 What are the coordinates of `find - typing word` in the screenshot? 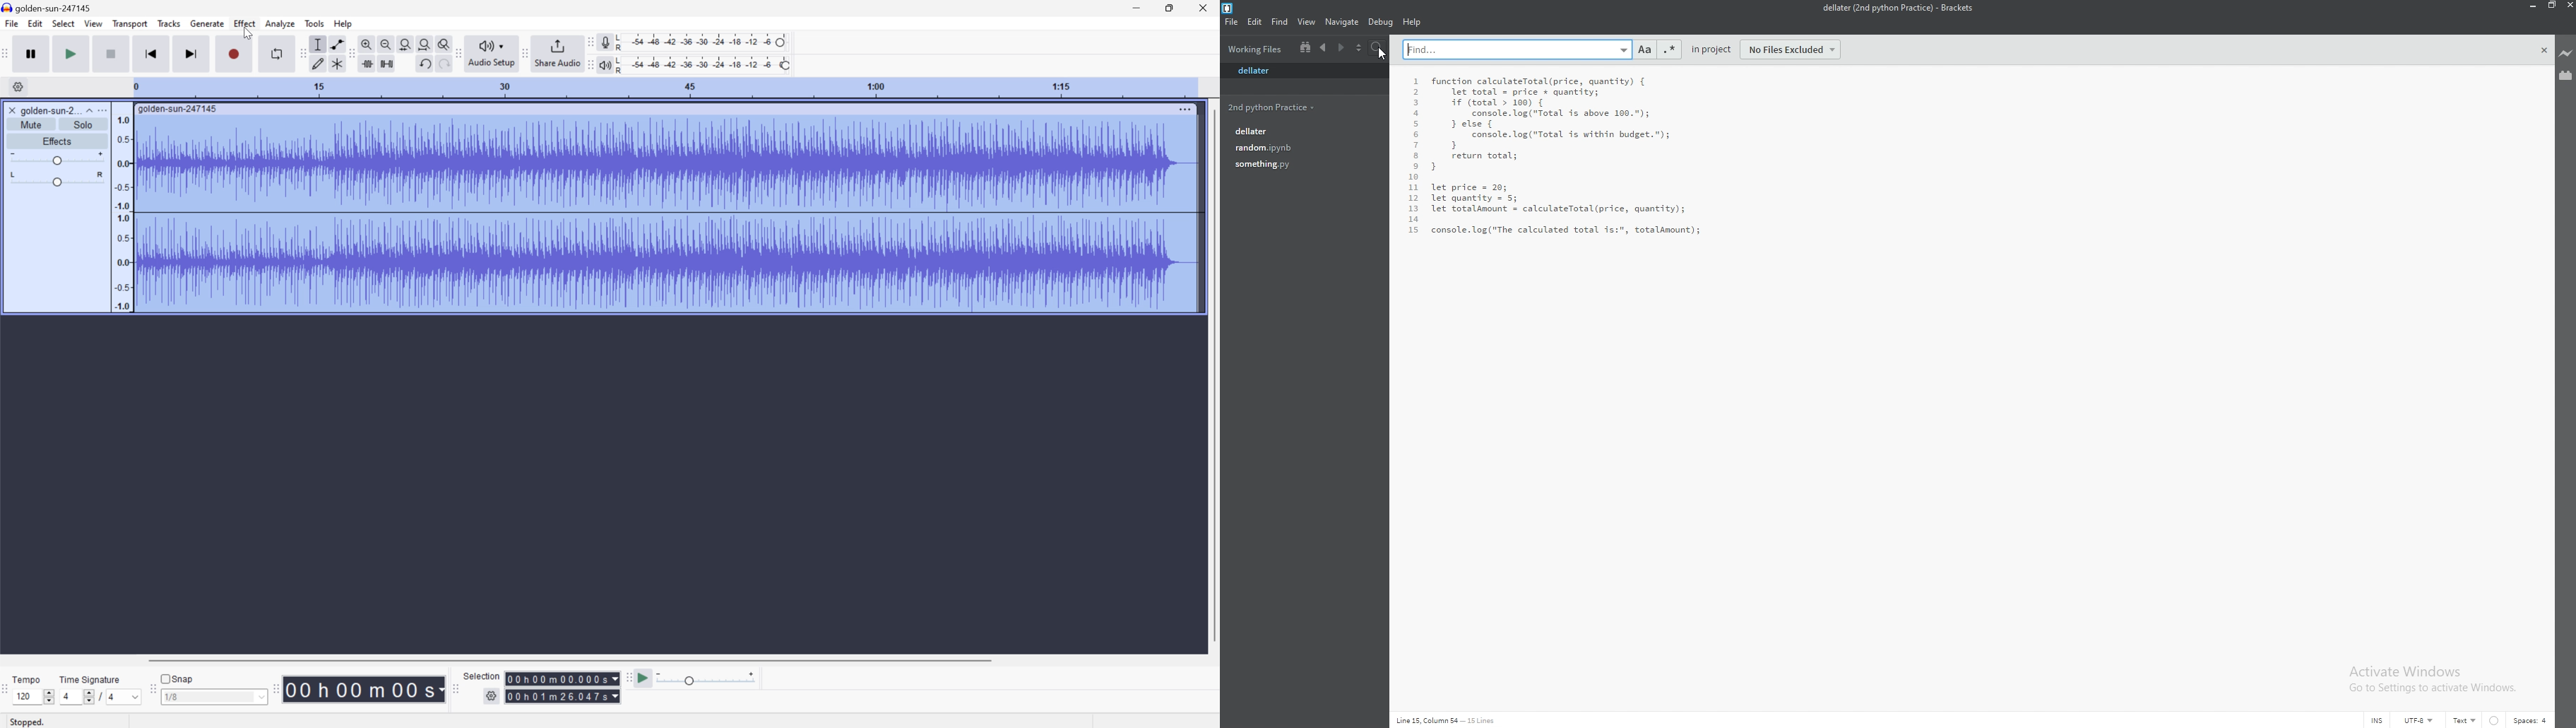 It's located at (1518, 49).